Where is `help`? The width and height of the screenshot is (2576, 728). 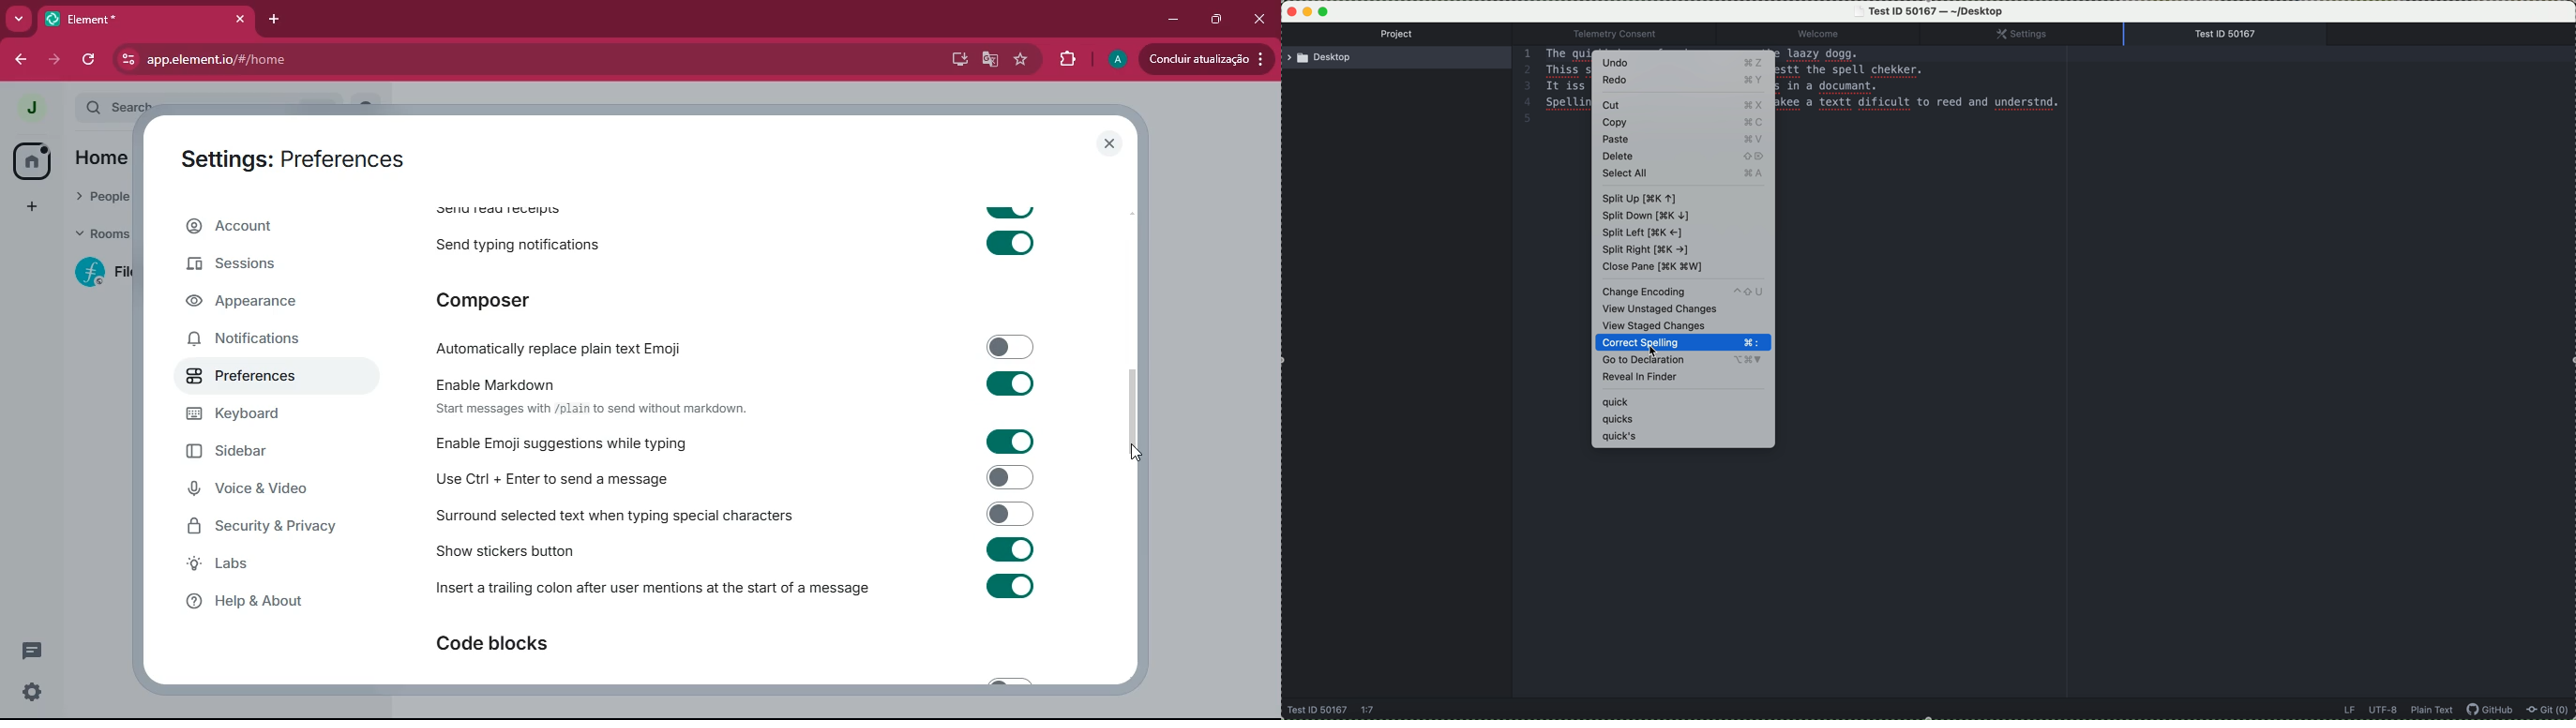 help is located at coordinates (260, 601).